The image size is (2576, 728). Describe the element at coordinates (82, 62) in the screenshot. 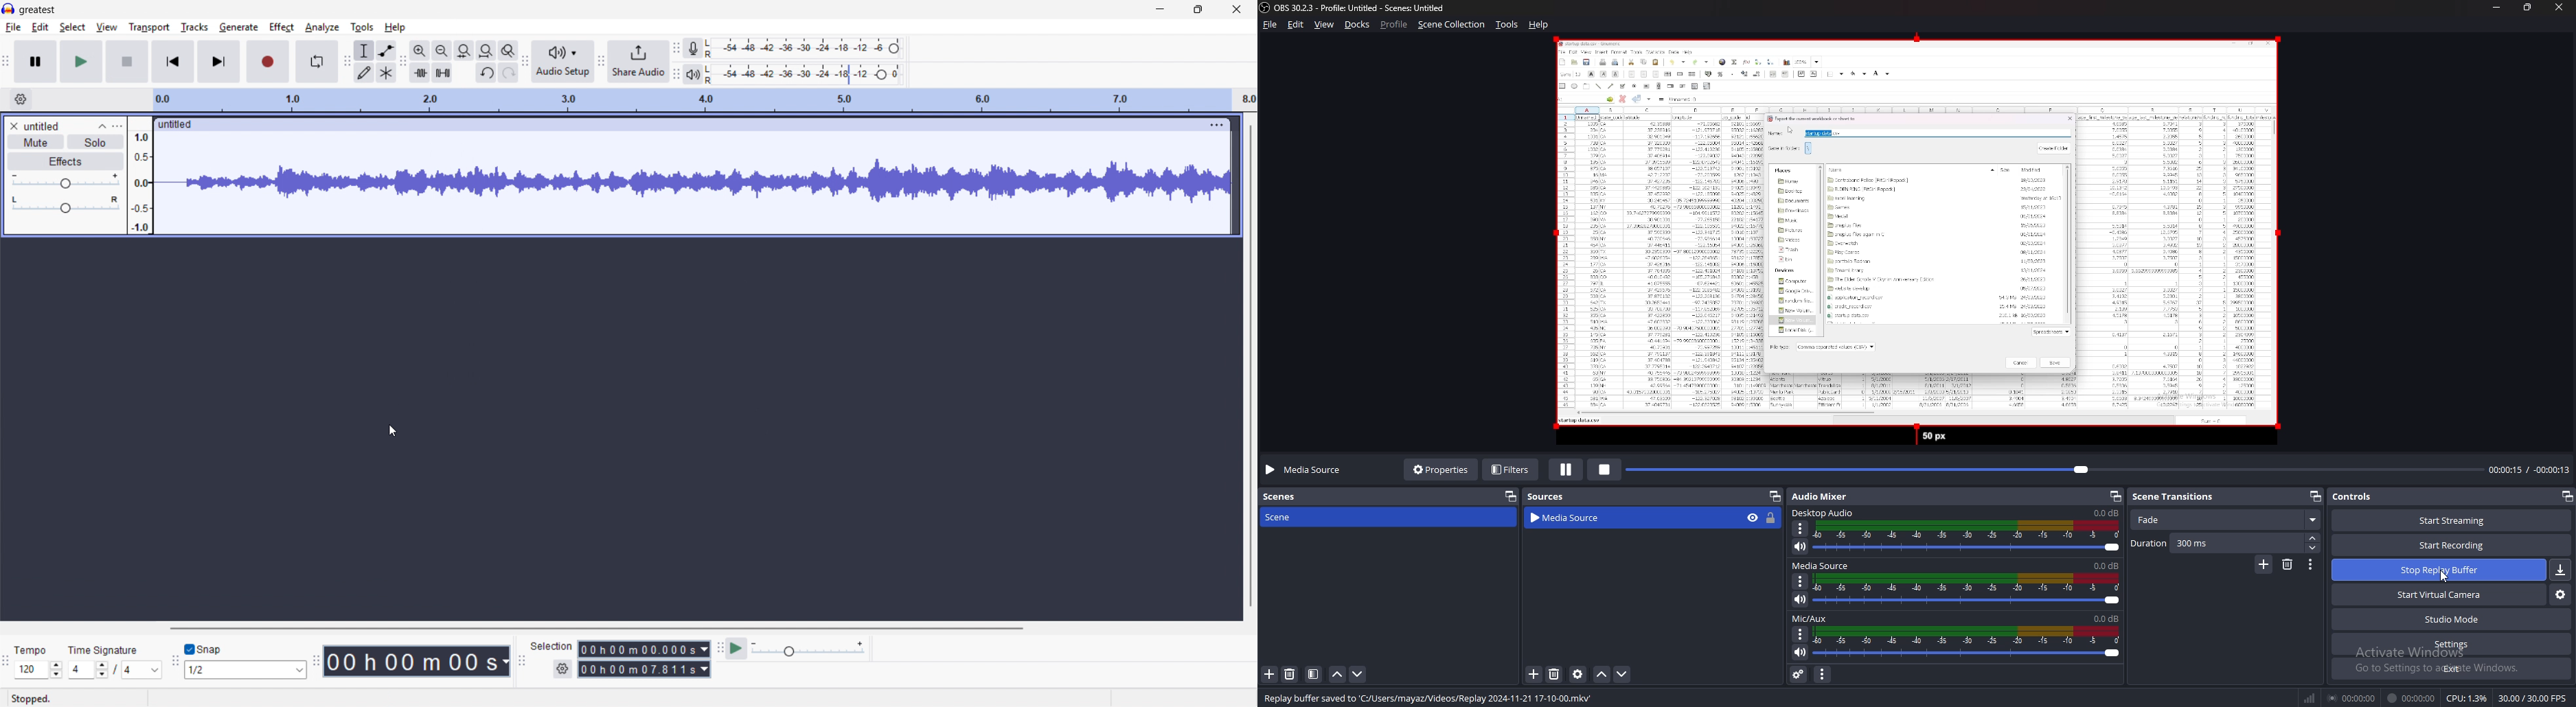

I see `play` at that location.